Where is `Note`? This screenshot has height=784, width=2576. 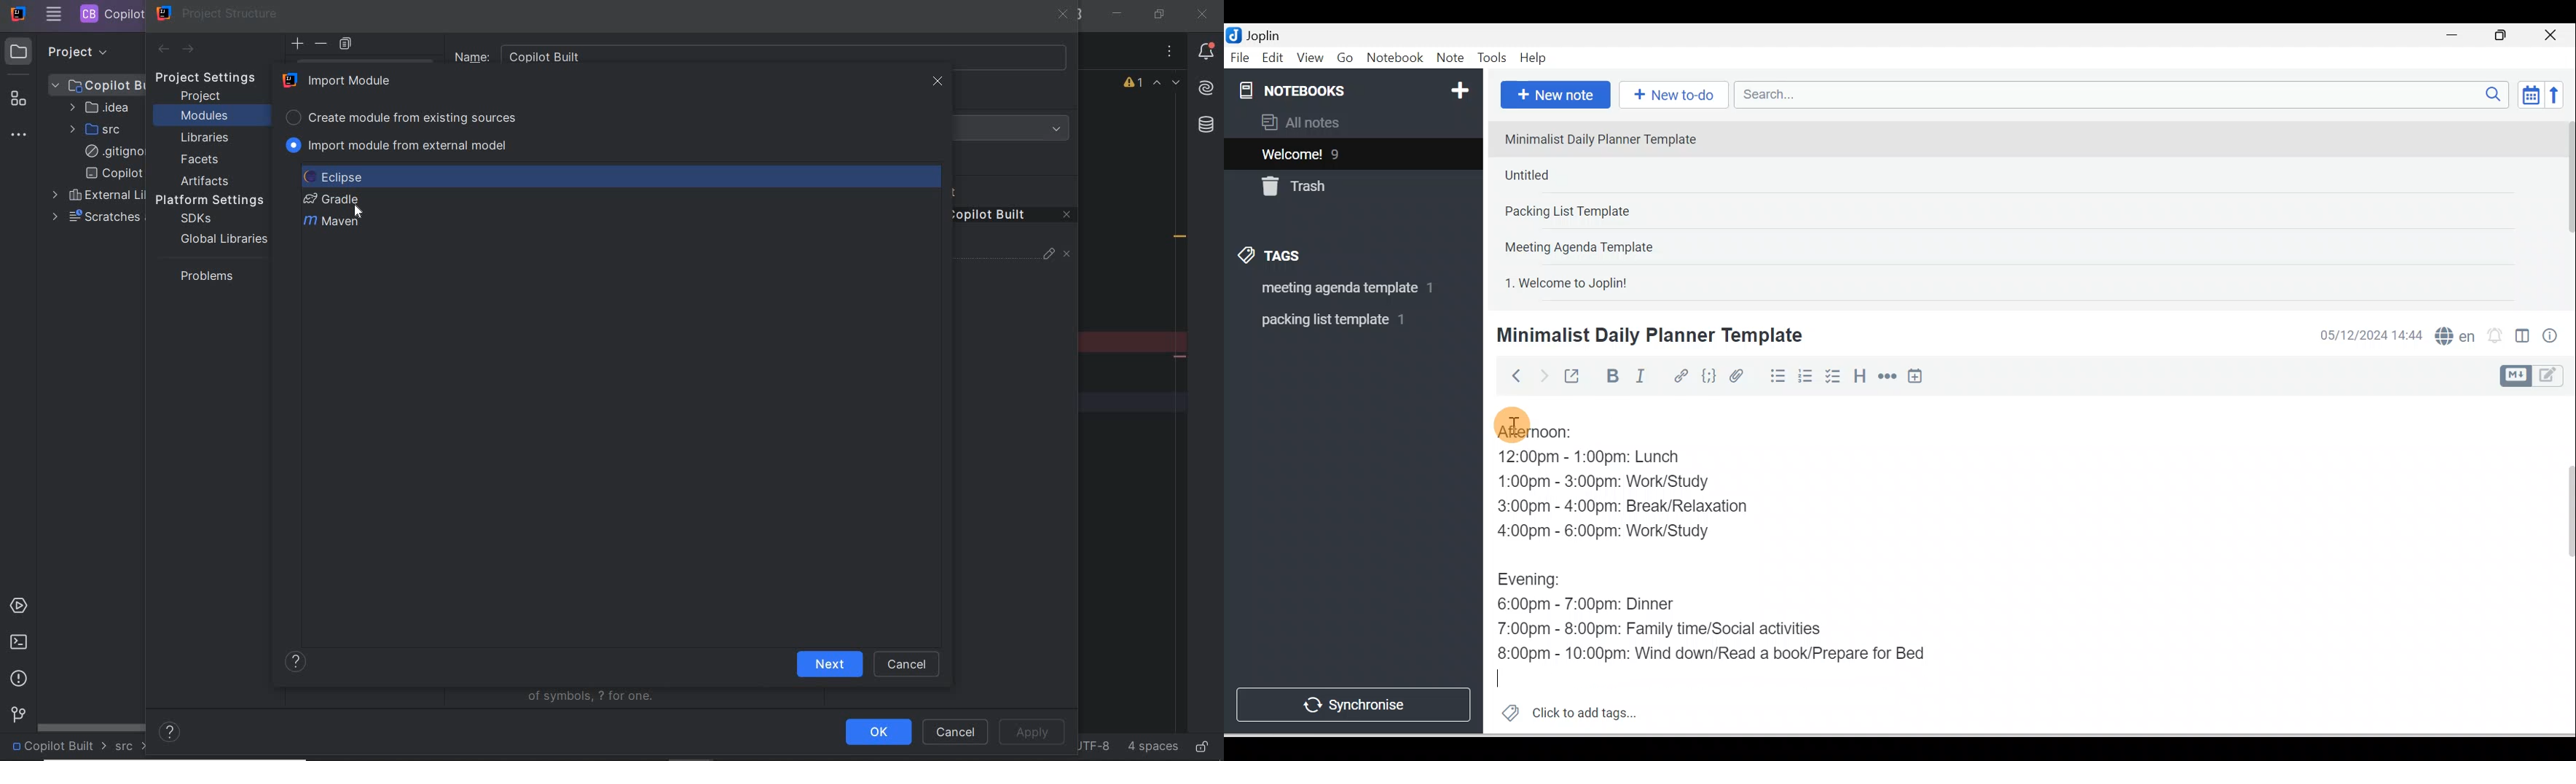 Note is located at coordinates (1449, 58).